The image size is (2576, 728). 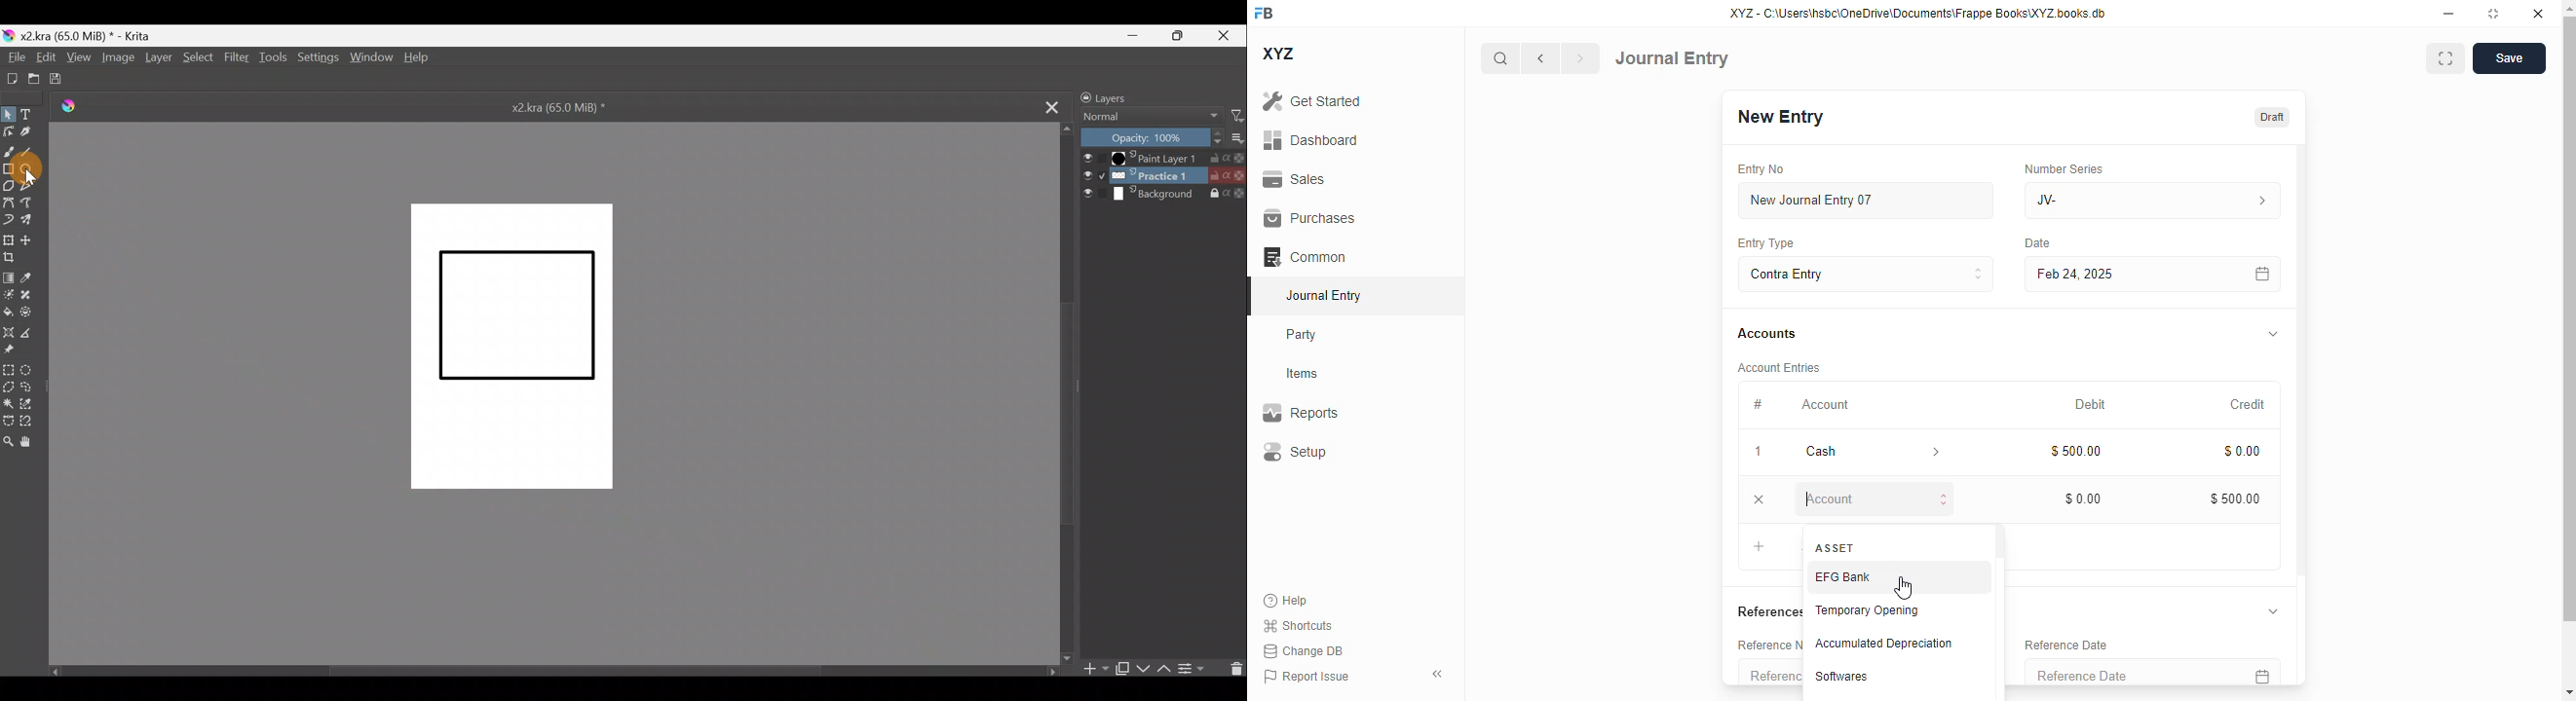 I want to click on Scroll bar, so click(x=1068, y=393).